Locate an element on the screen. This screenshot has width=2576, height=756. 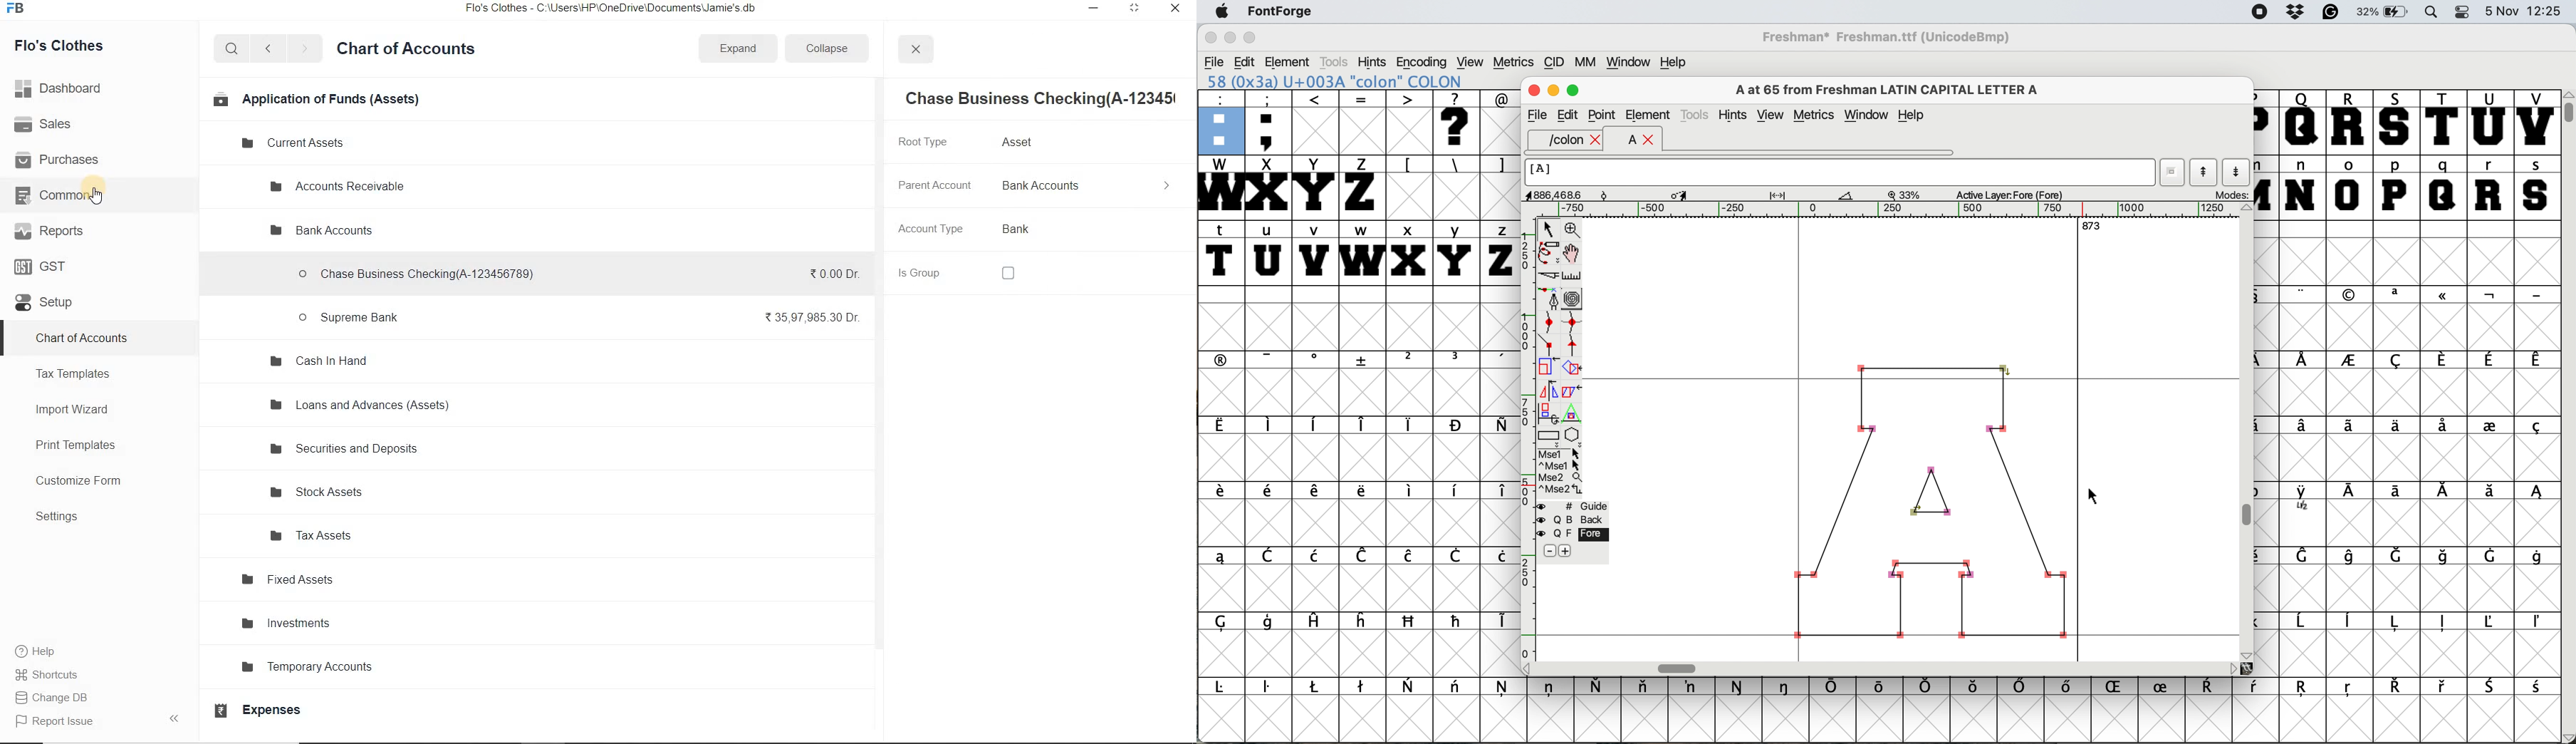
maximise is located at coordinates (1574, 90).